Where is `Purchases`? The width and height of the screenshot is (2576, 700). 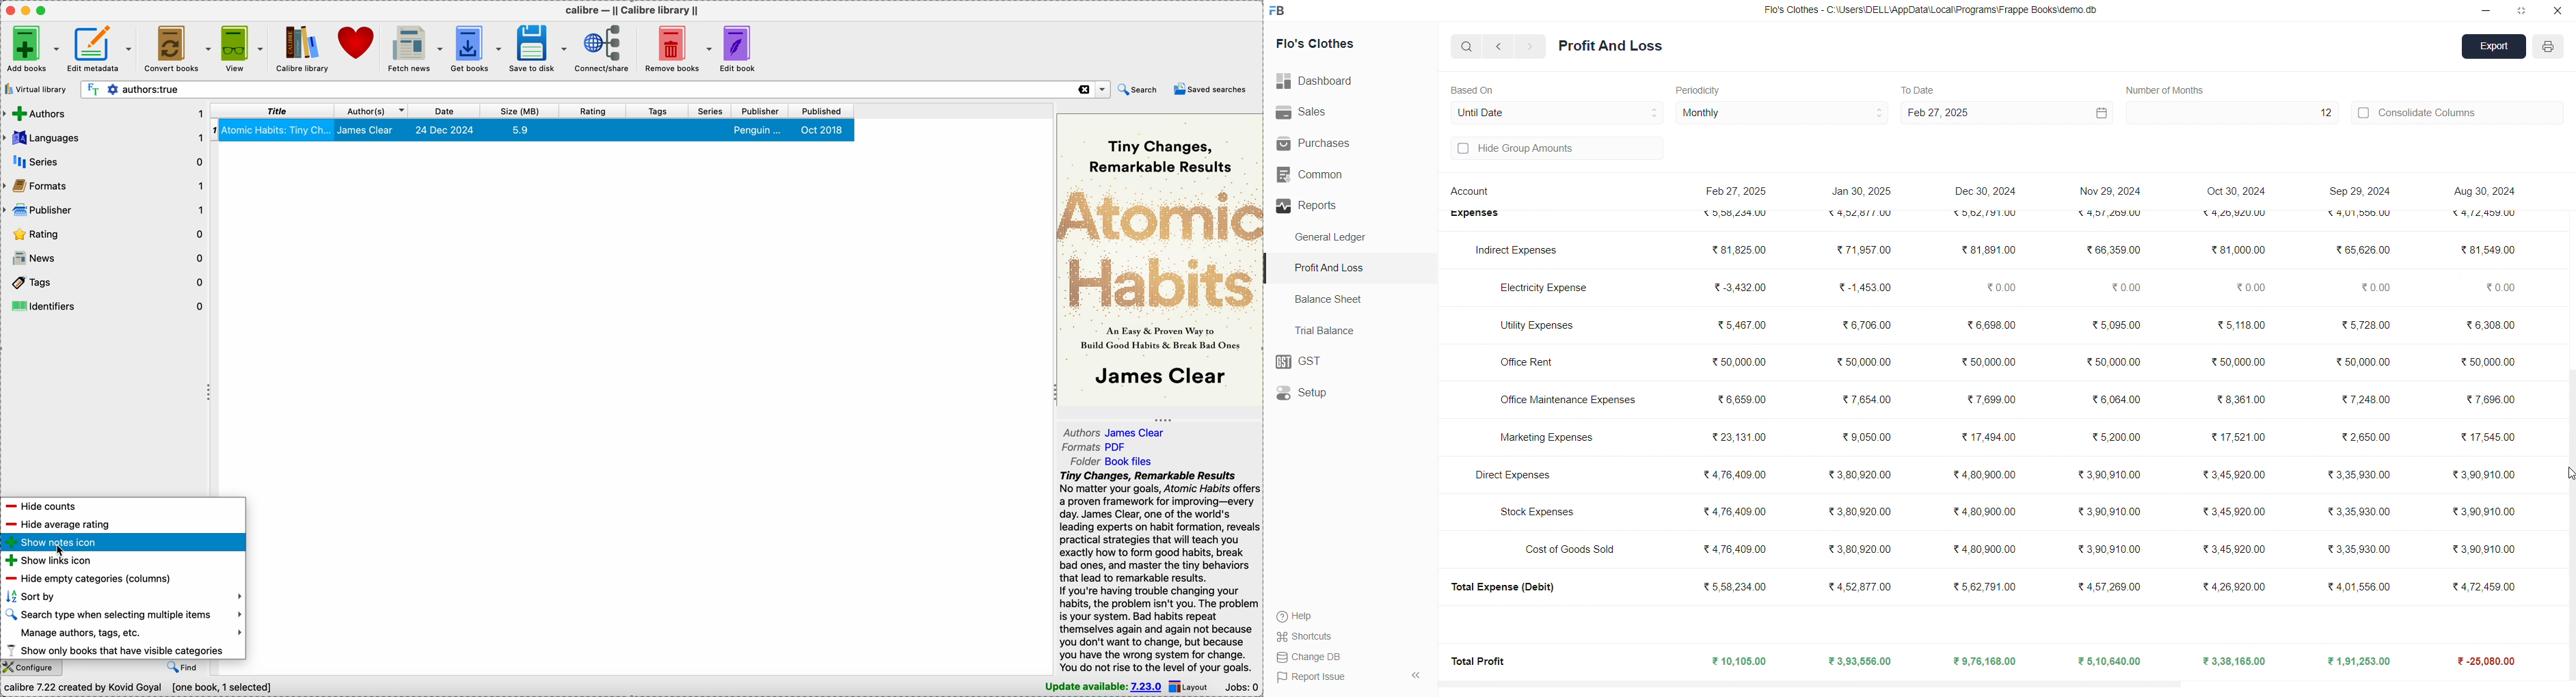
Purchases is located at coordinates (1330, 144).